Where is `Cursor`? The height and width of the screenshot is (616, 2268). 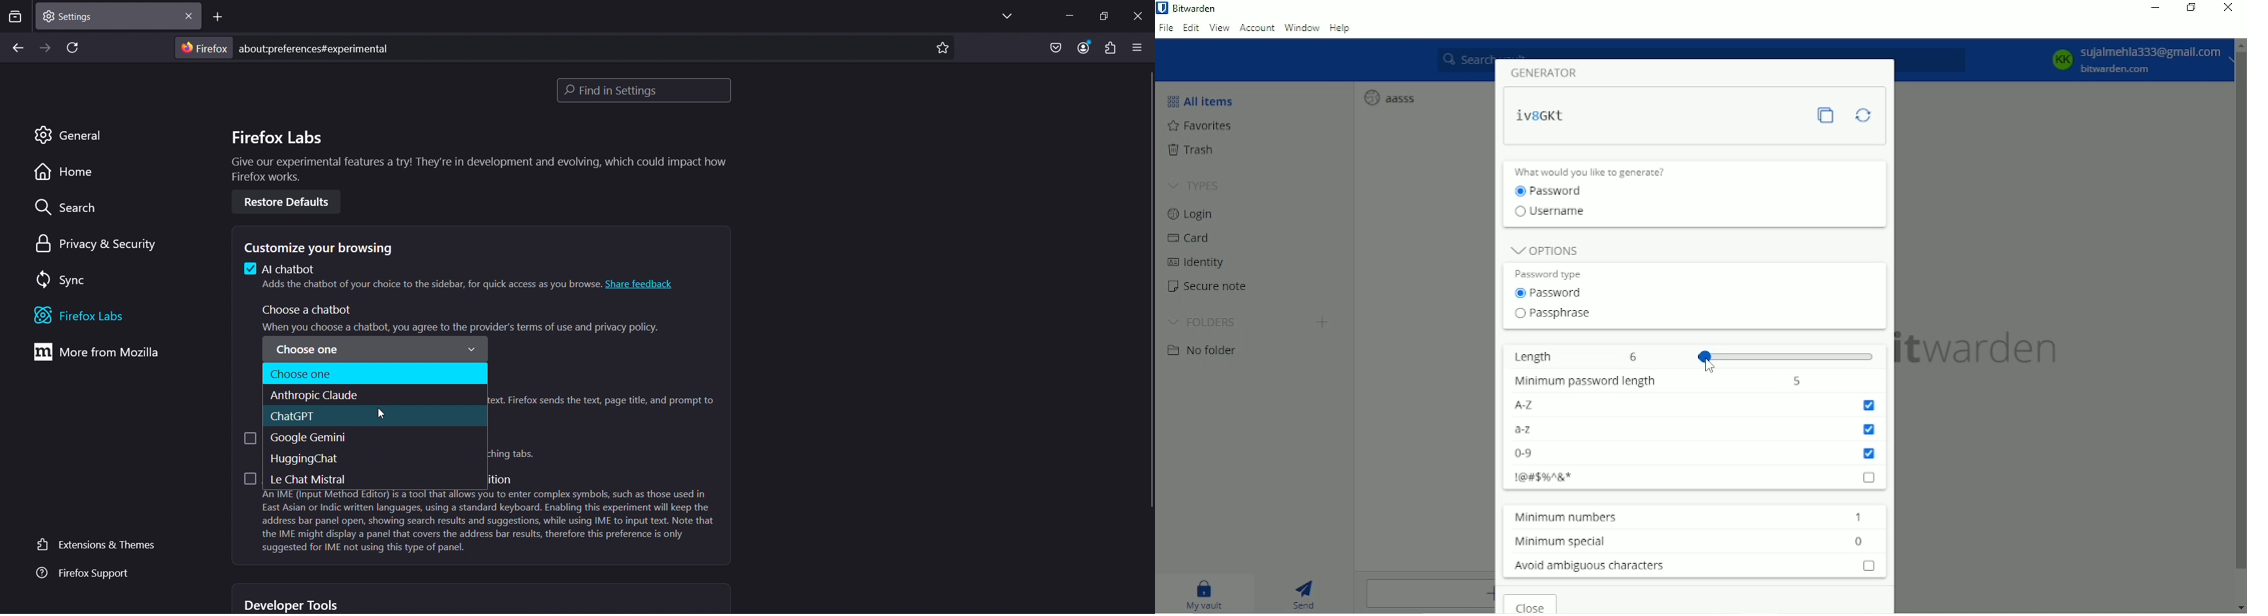
Cursor is located at coordinates (1711, 365).